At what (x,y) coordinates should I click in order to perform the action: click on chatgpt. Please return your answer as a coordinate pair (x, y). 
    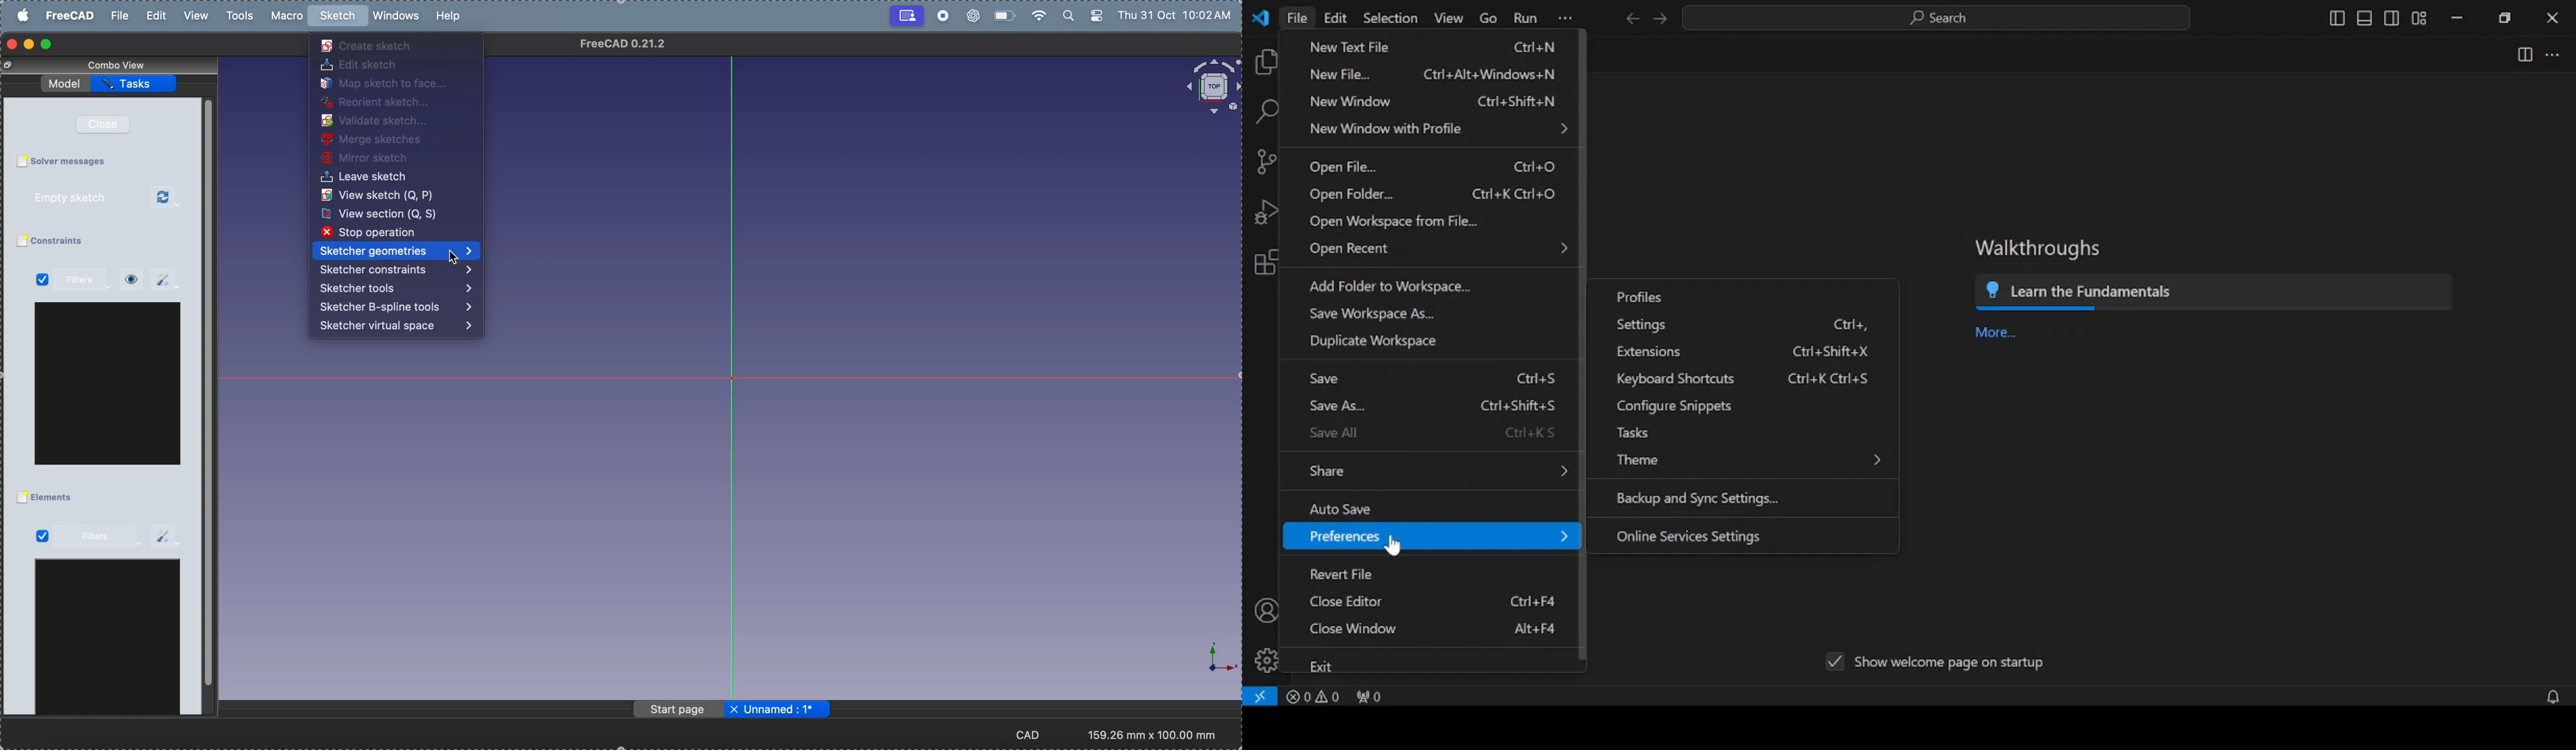
    Looking at the image, I should click on (972, 17).